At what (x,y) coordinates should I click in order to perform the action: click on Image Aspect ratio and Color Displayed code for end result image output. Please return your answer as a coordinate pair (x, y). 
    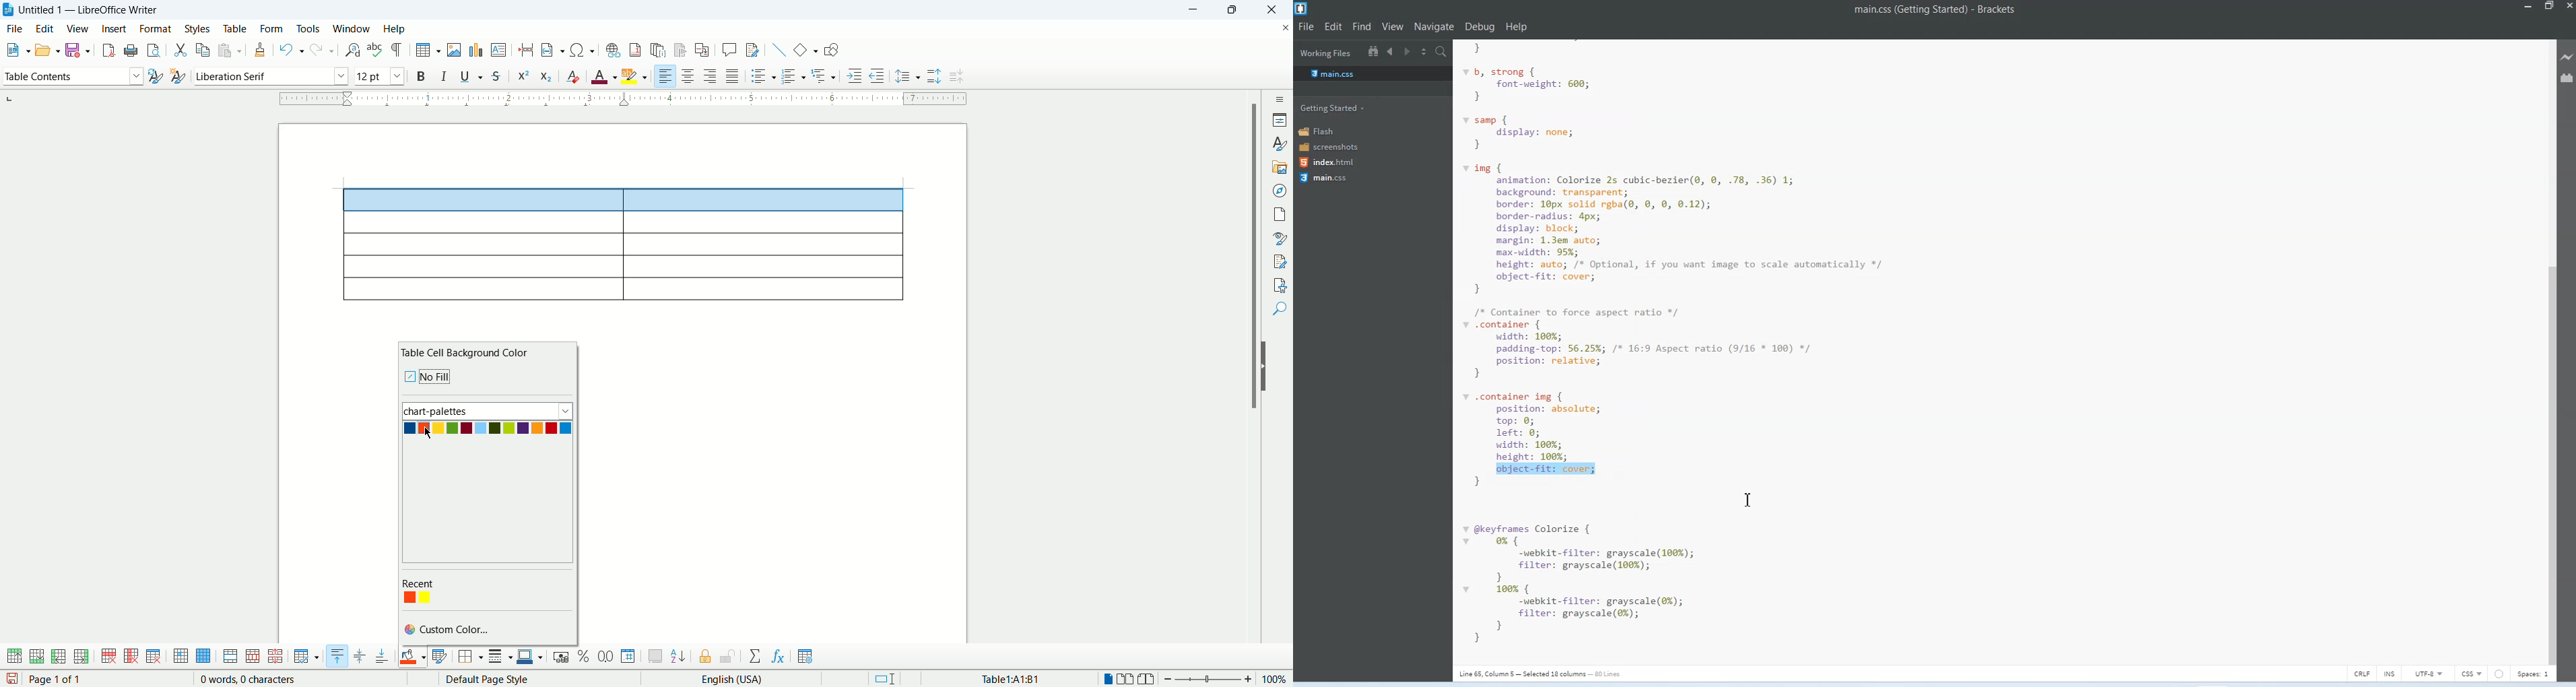
    Looking at the image, I should click on (1687, 345).